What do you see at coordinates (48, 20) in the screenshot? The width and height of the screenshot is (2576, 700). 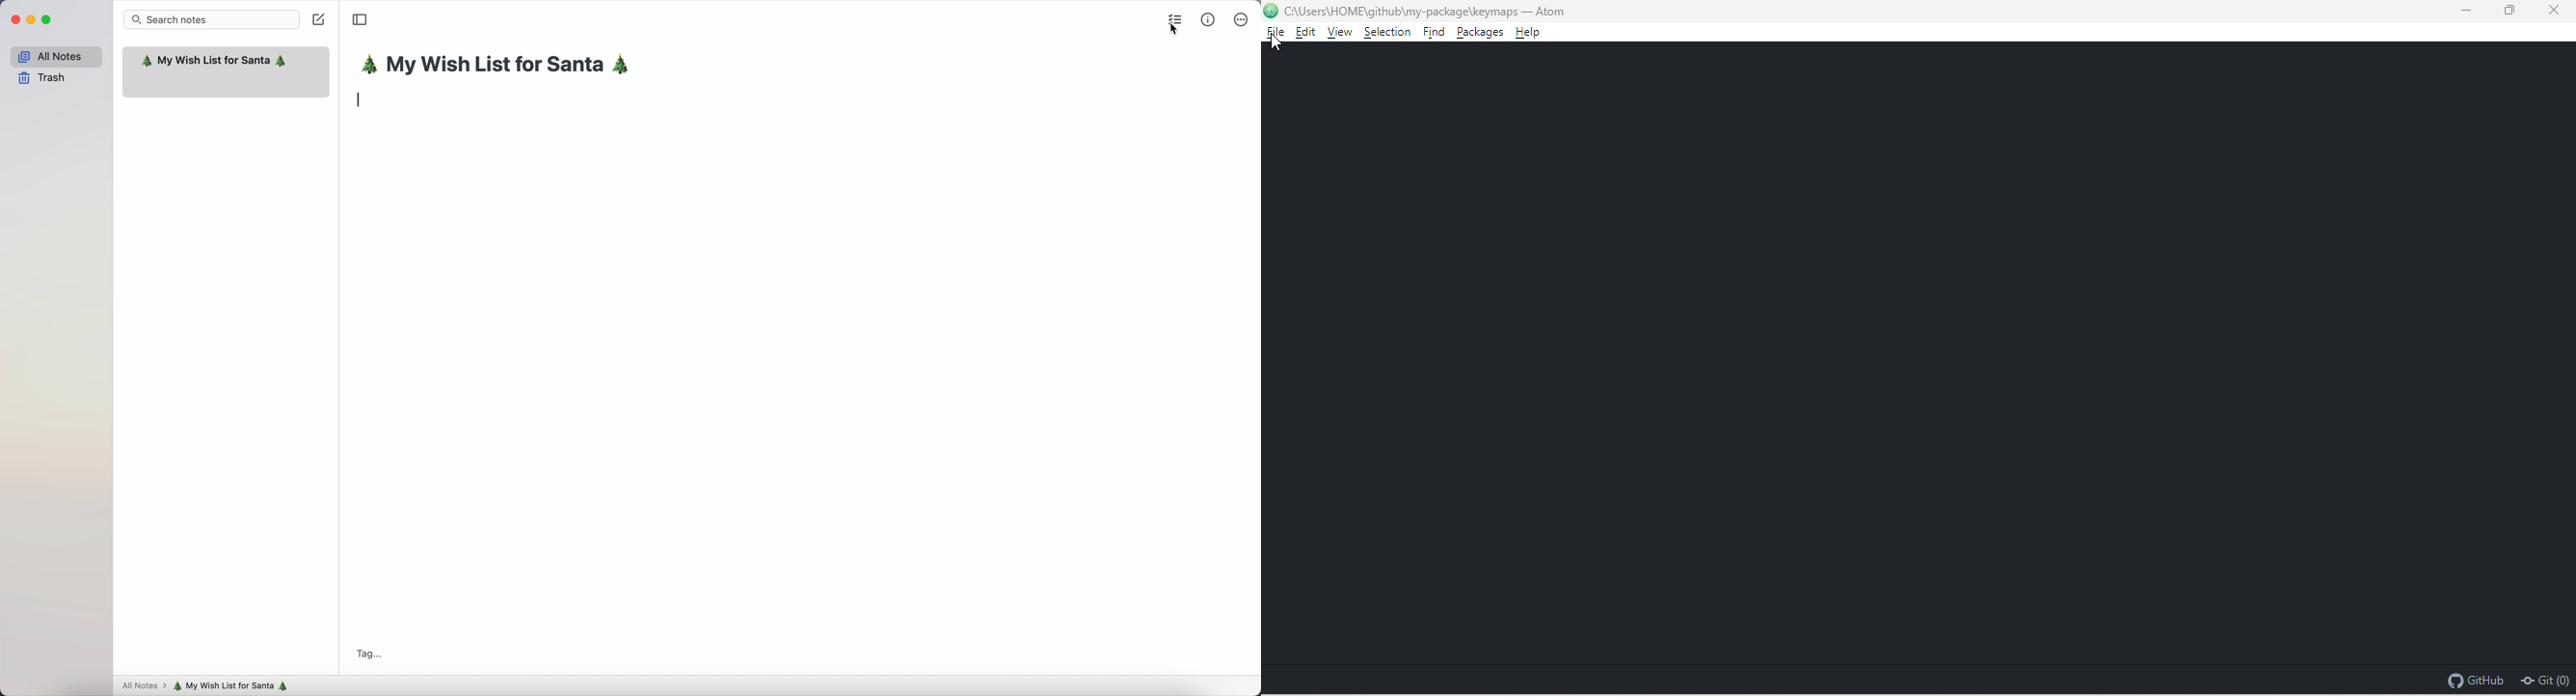 I see `maximize` at bounding box center [48, 20].